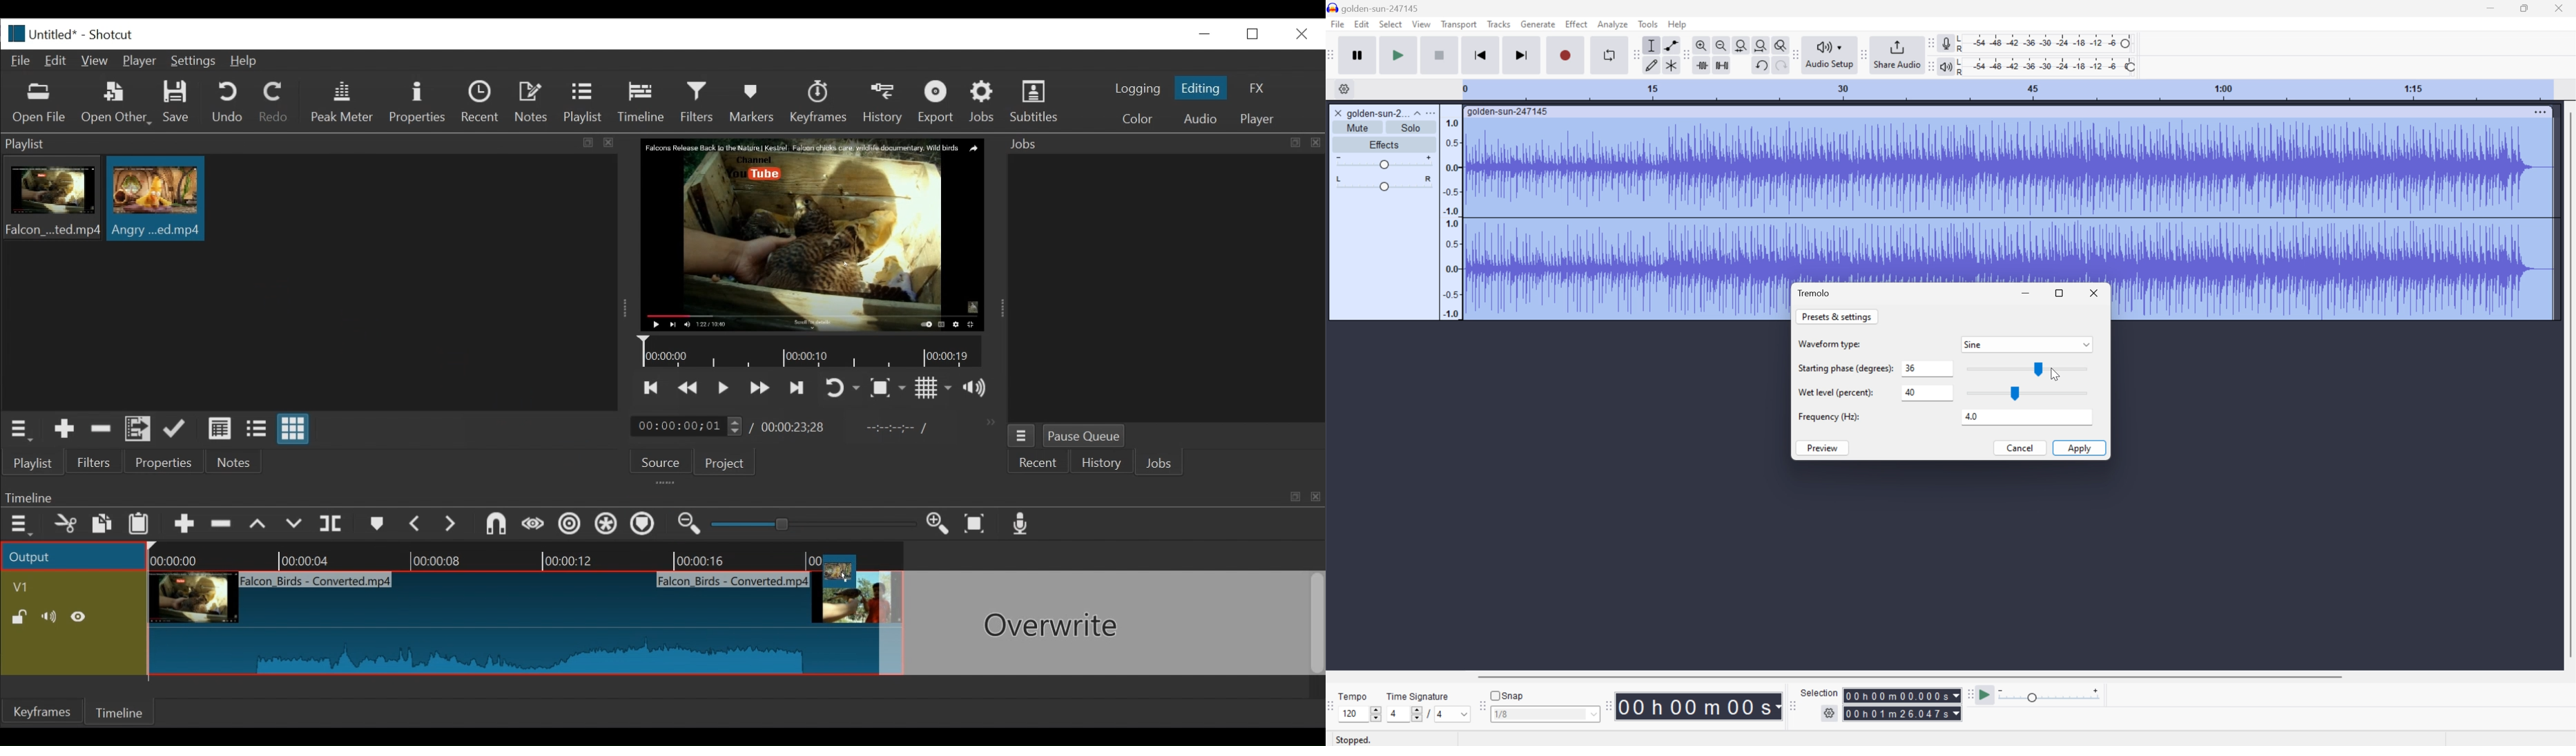  What do you see at coordinates (885, 102) in the screenshot?
I see `History` at bounding box center [885, 102].